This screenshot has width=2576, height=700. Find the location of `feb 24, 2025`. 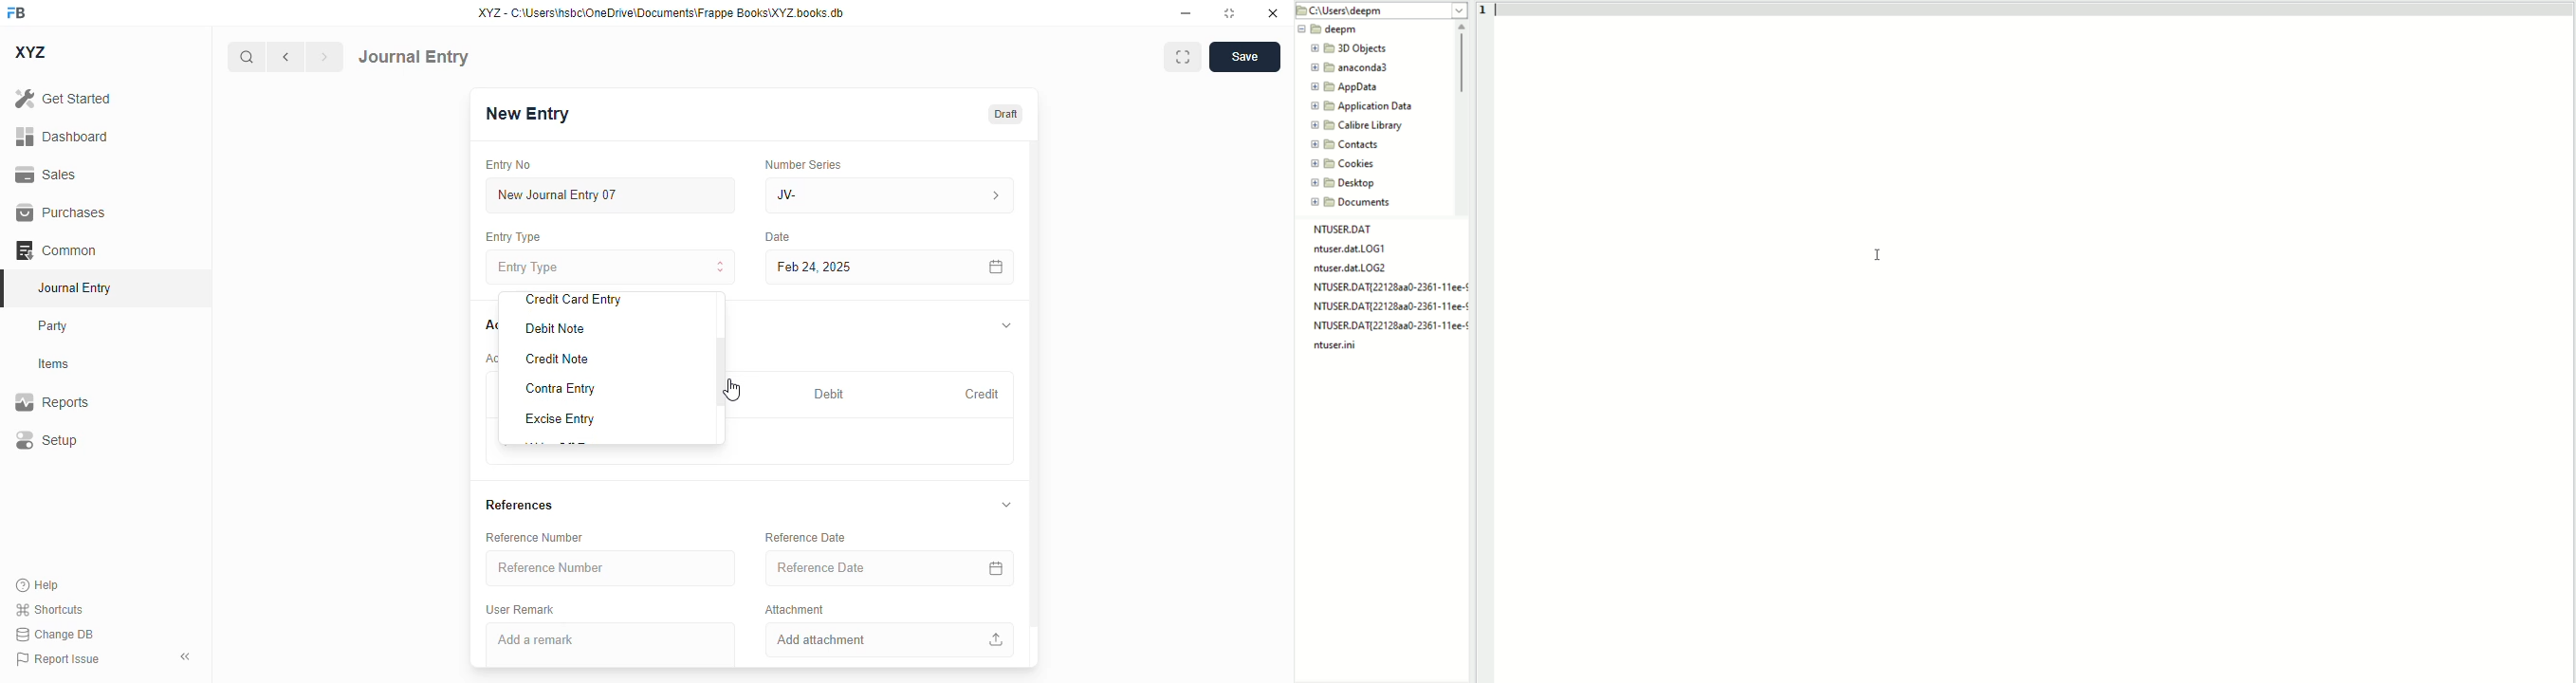

feb 24, 2025 is located at coordinates (849, 268).